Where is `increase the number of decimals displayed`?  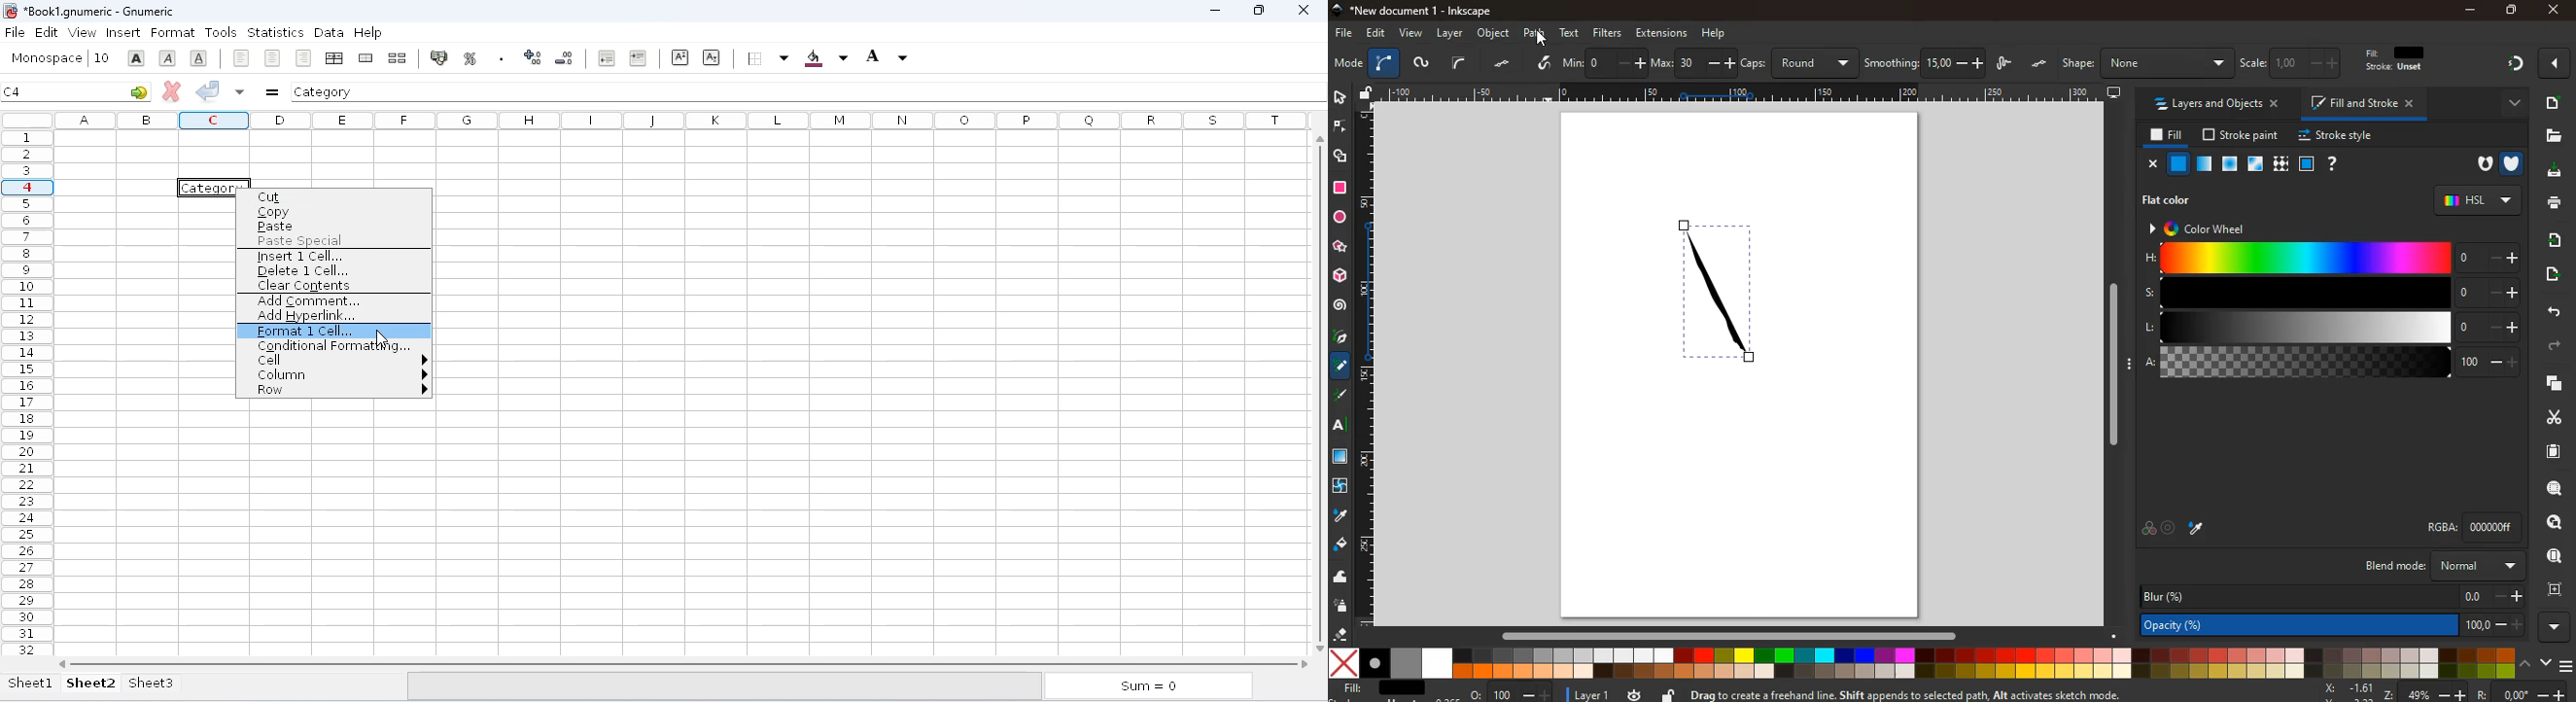 increase the number of decimals displayed is located at coordinates (533, 57).